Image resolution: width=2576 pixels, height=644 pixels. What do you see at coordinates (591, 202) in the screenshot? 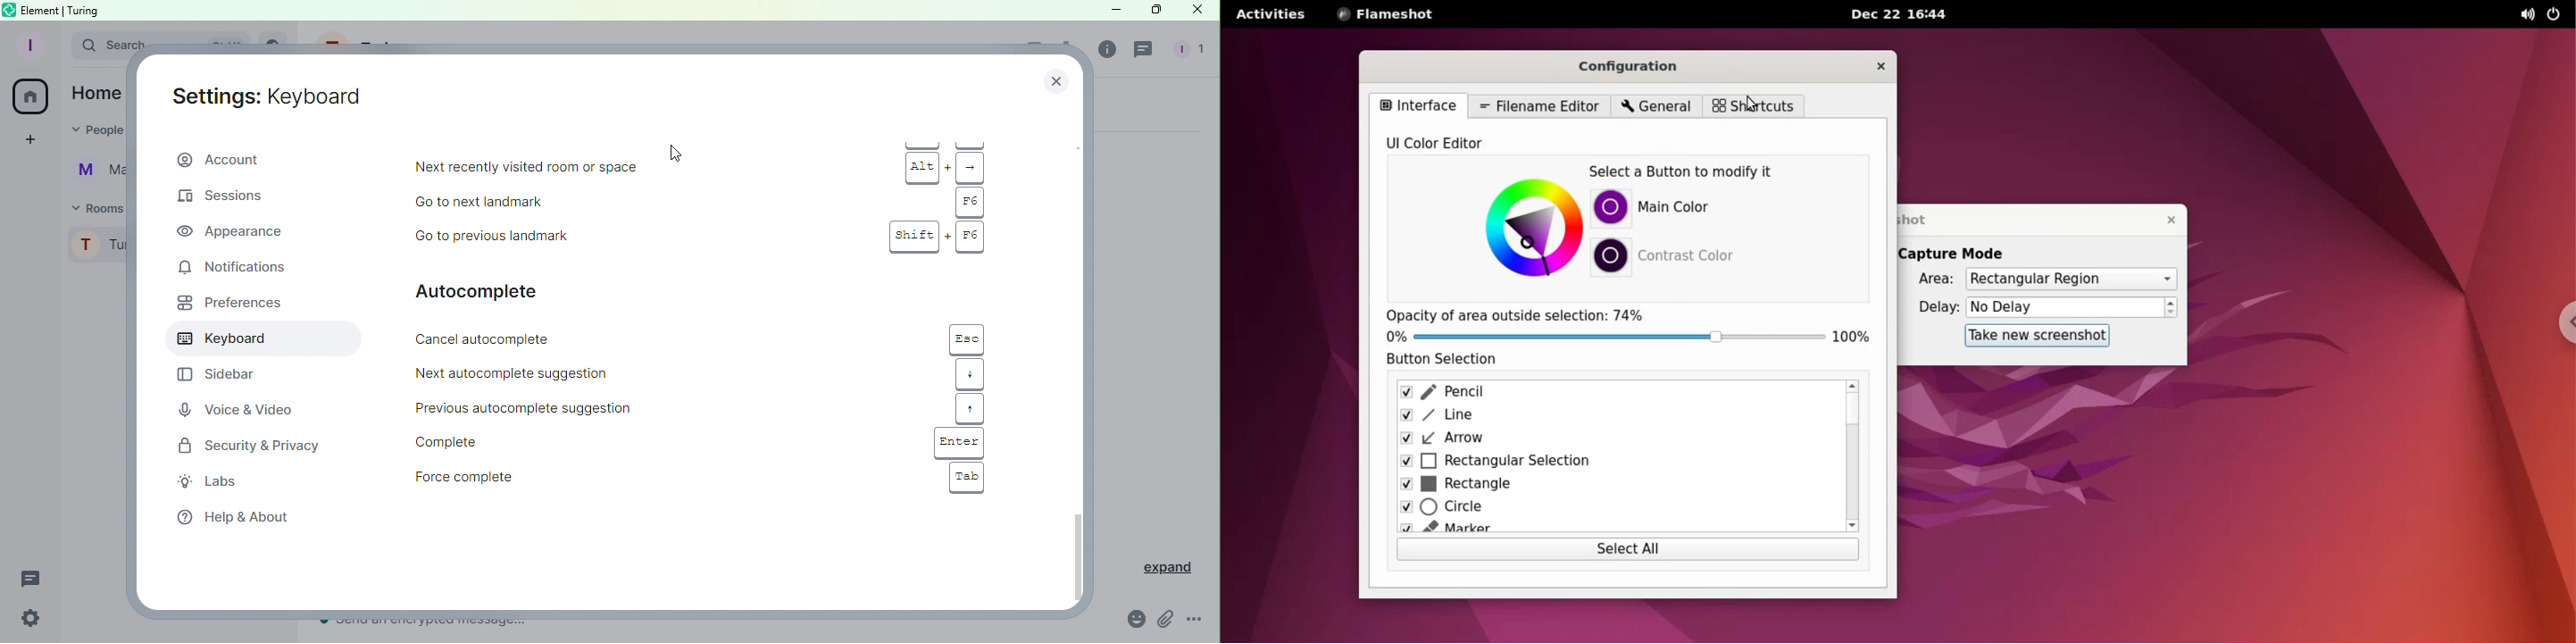
I see `Go to next landmark` at bounding box center [591, 202].